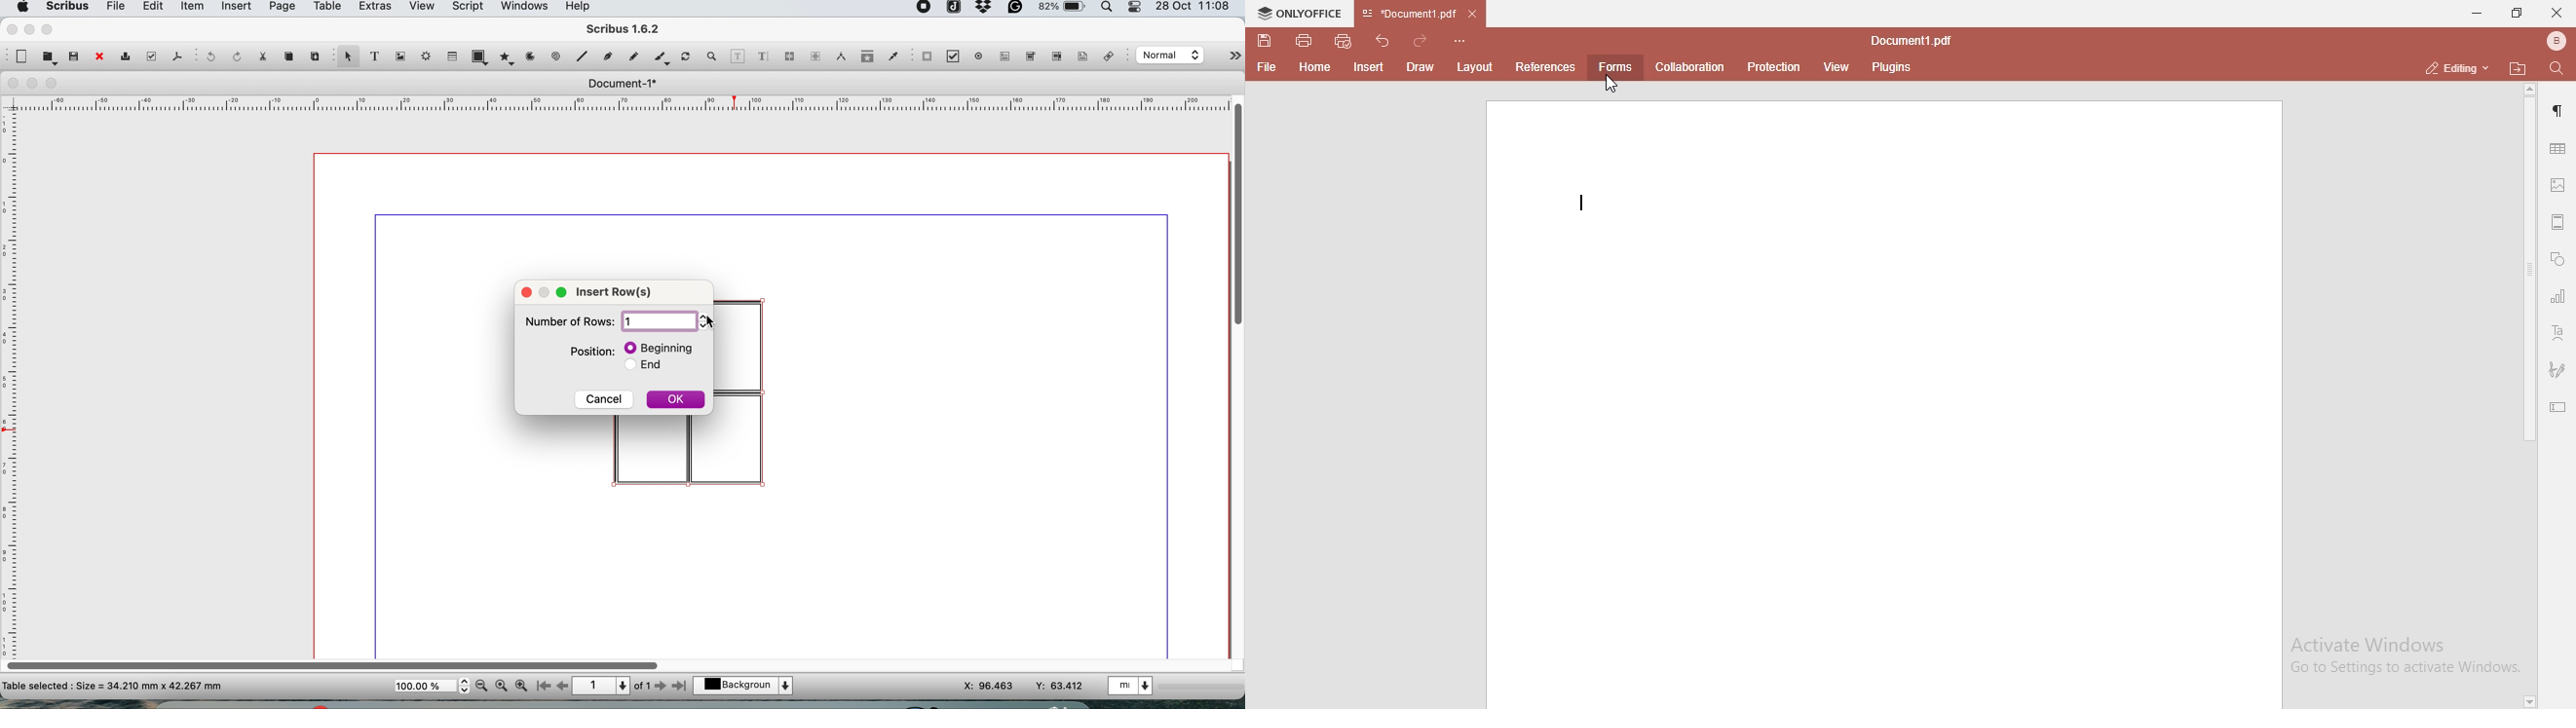  I want to click on file, so click(1266, 65).